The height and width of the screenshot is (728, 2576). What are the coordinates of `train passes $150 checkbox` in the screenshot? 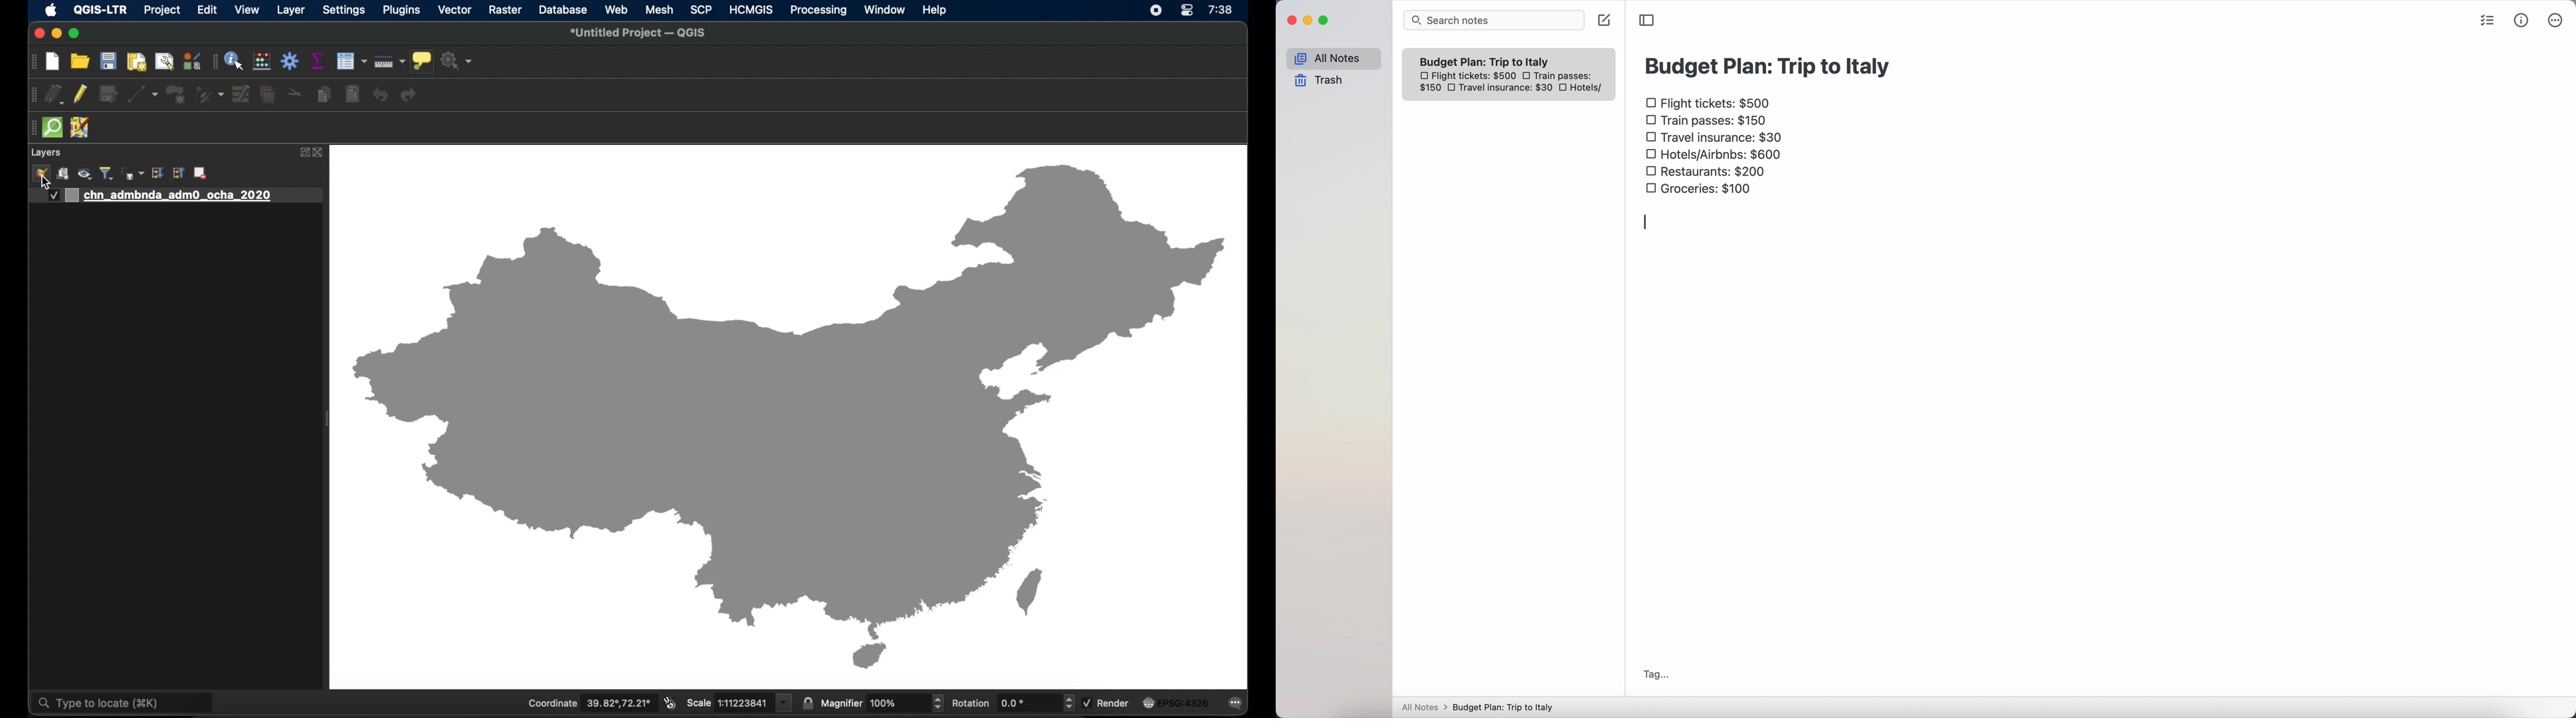 It's located at (1707, 123).